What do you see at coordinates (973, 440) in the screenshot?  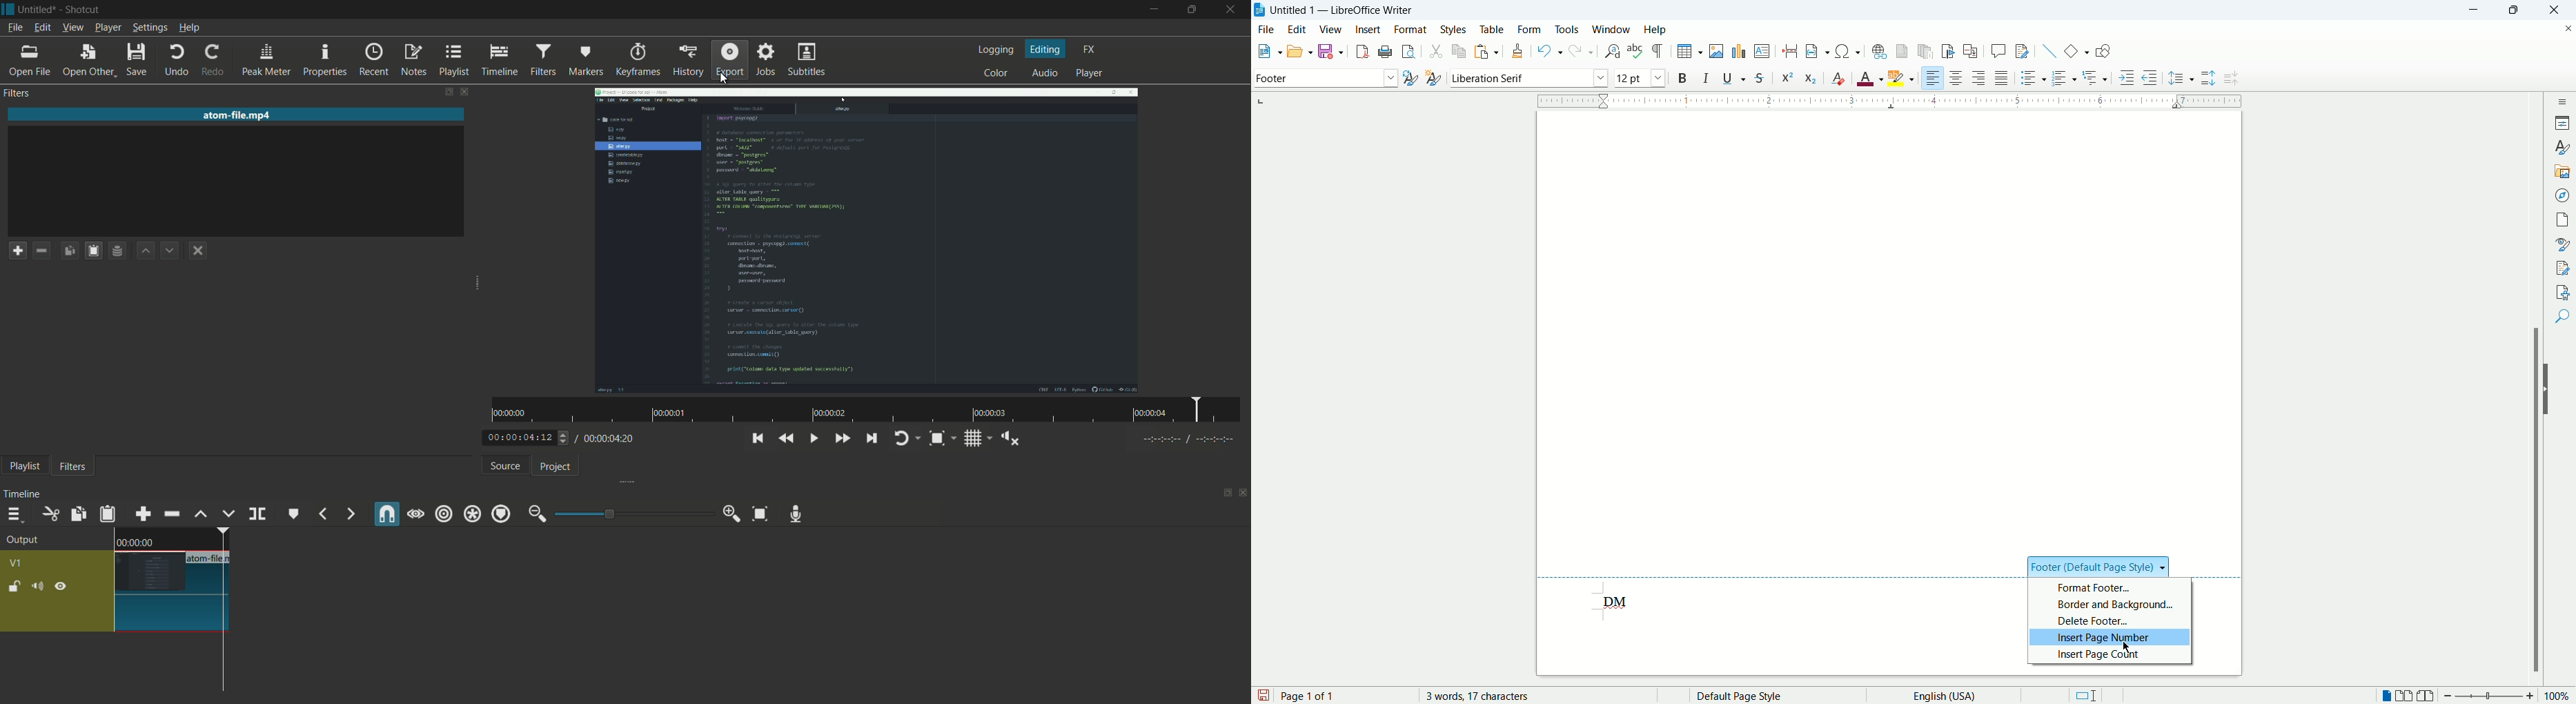 I see `toggle grid` at bounding box center [973, 440].